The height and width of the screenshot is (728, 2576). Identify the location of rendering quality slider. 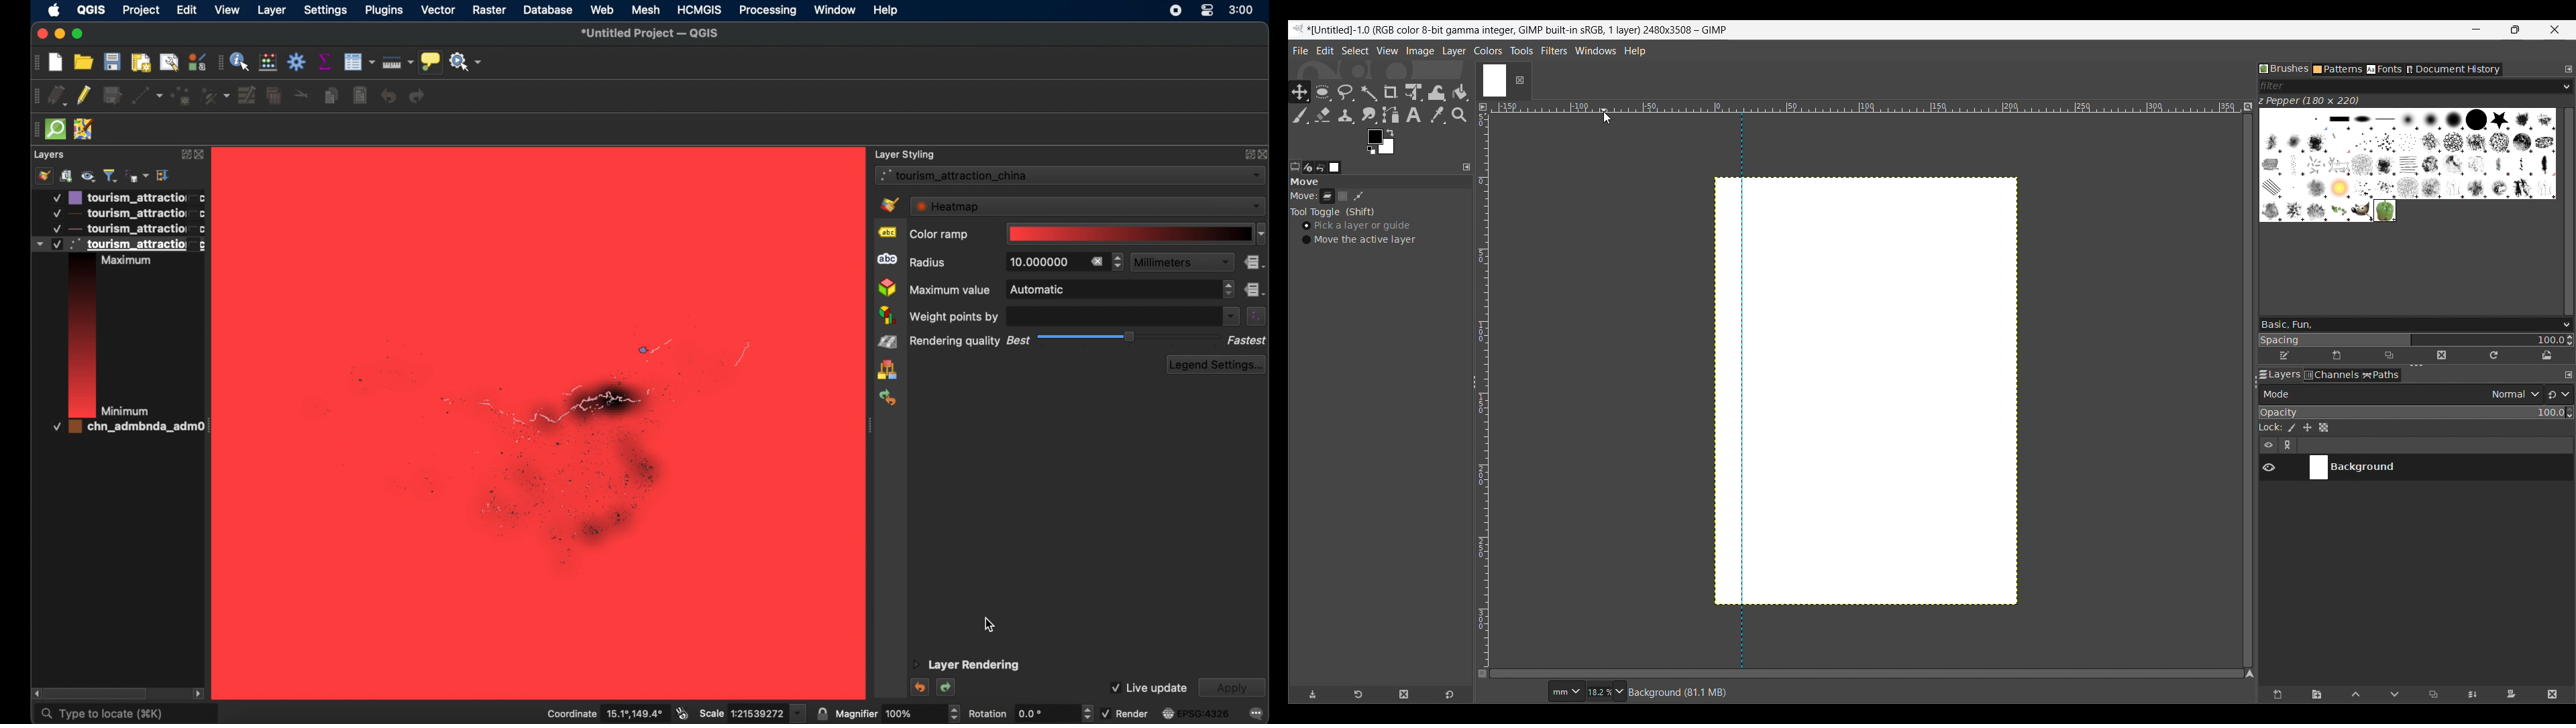
(1130, 337).